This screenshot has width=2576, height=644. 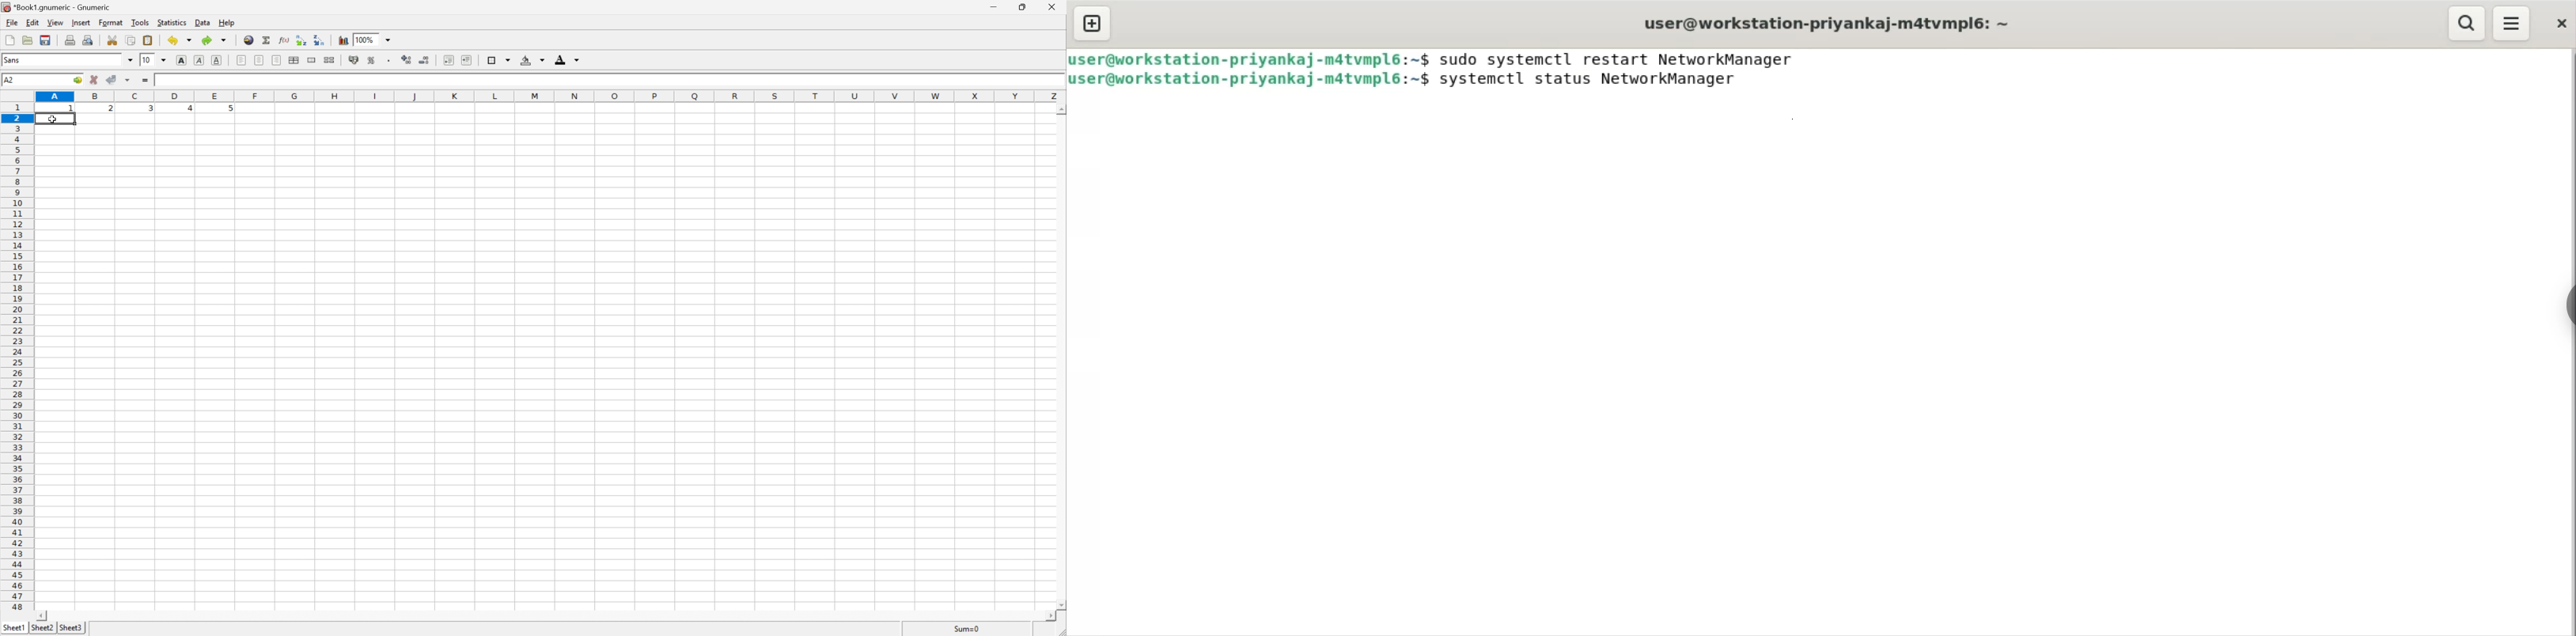 What do you see at coordinates (70, 40) in the screenshot?
I see `print` at bounding box center [70, 40].